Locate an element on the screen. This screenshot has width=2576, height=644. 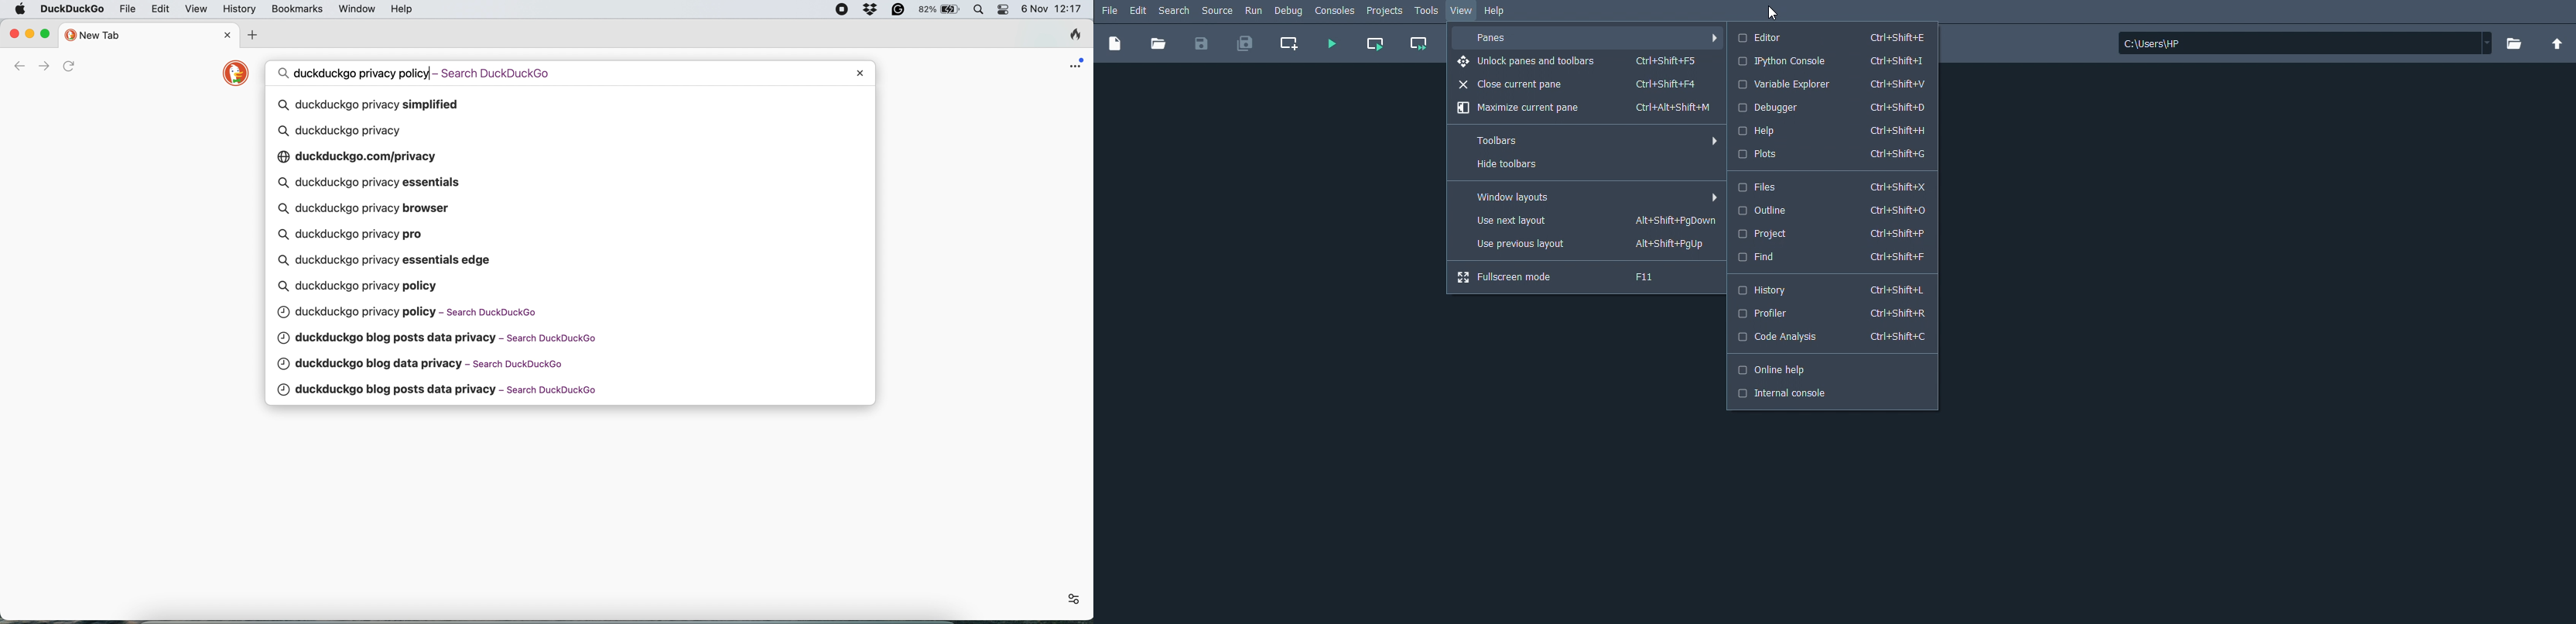
Project is located at coordinates (1835, 233).